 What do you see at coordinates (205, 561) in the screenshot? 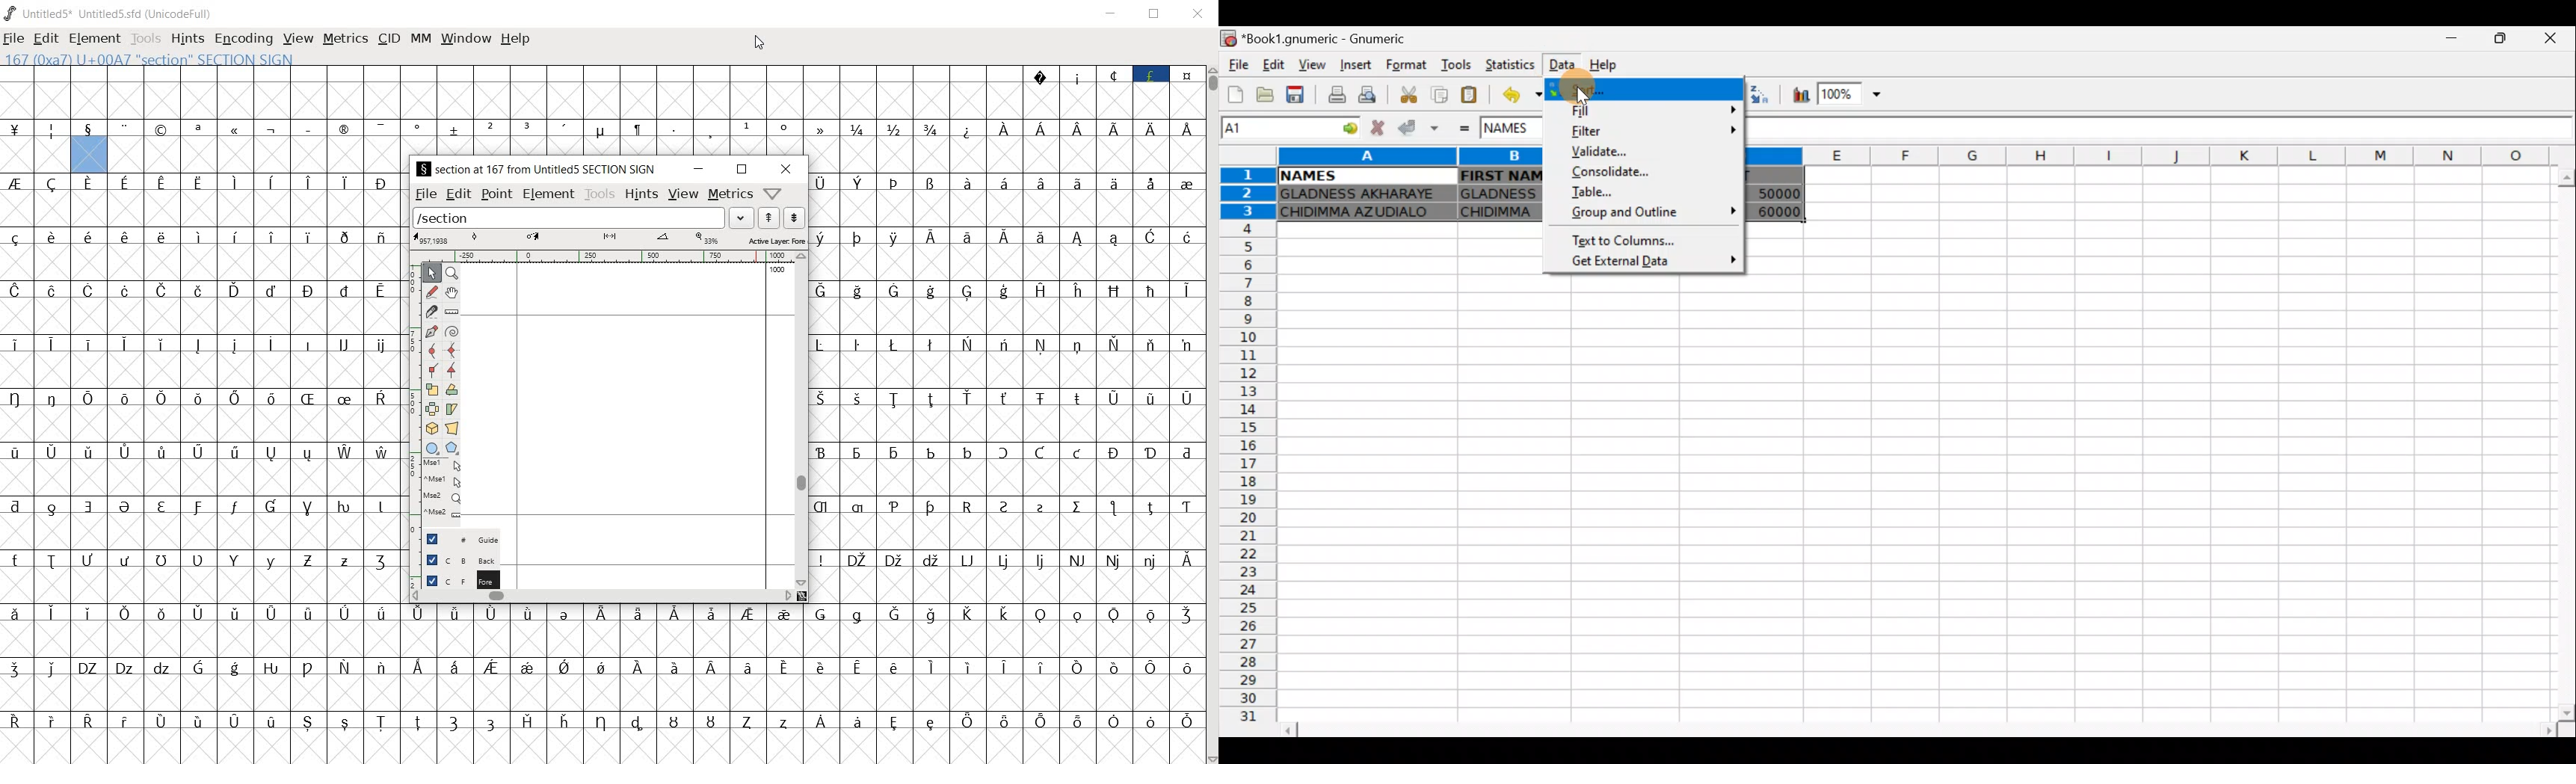
I see `special letters` at bounding box center [205, 561].